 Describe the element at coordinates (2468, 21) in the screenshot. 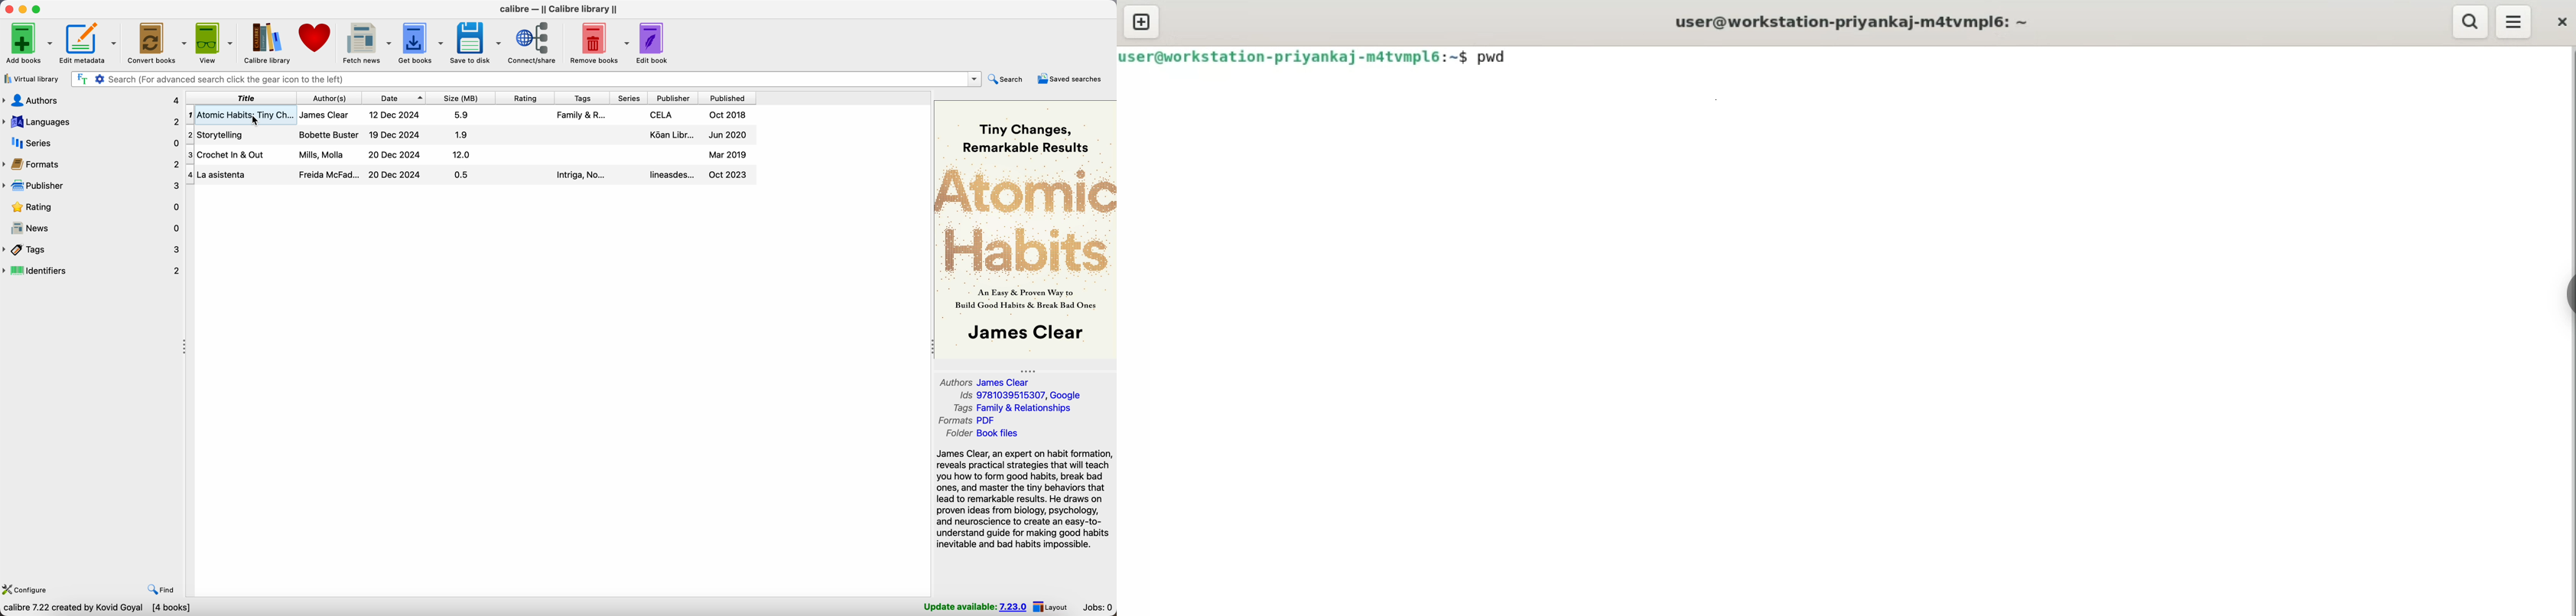

I see `search` at that location.